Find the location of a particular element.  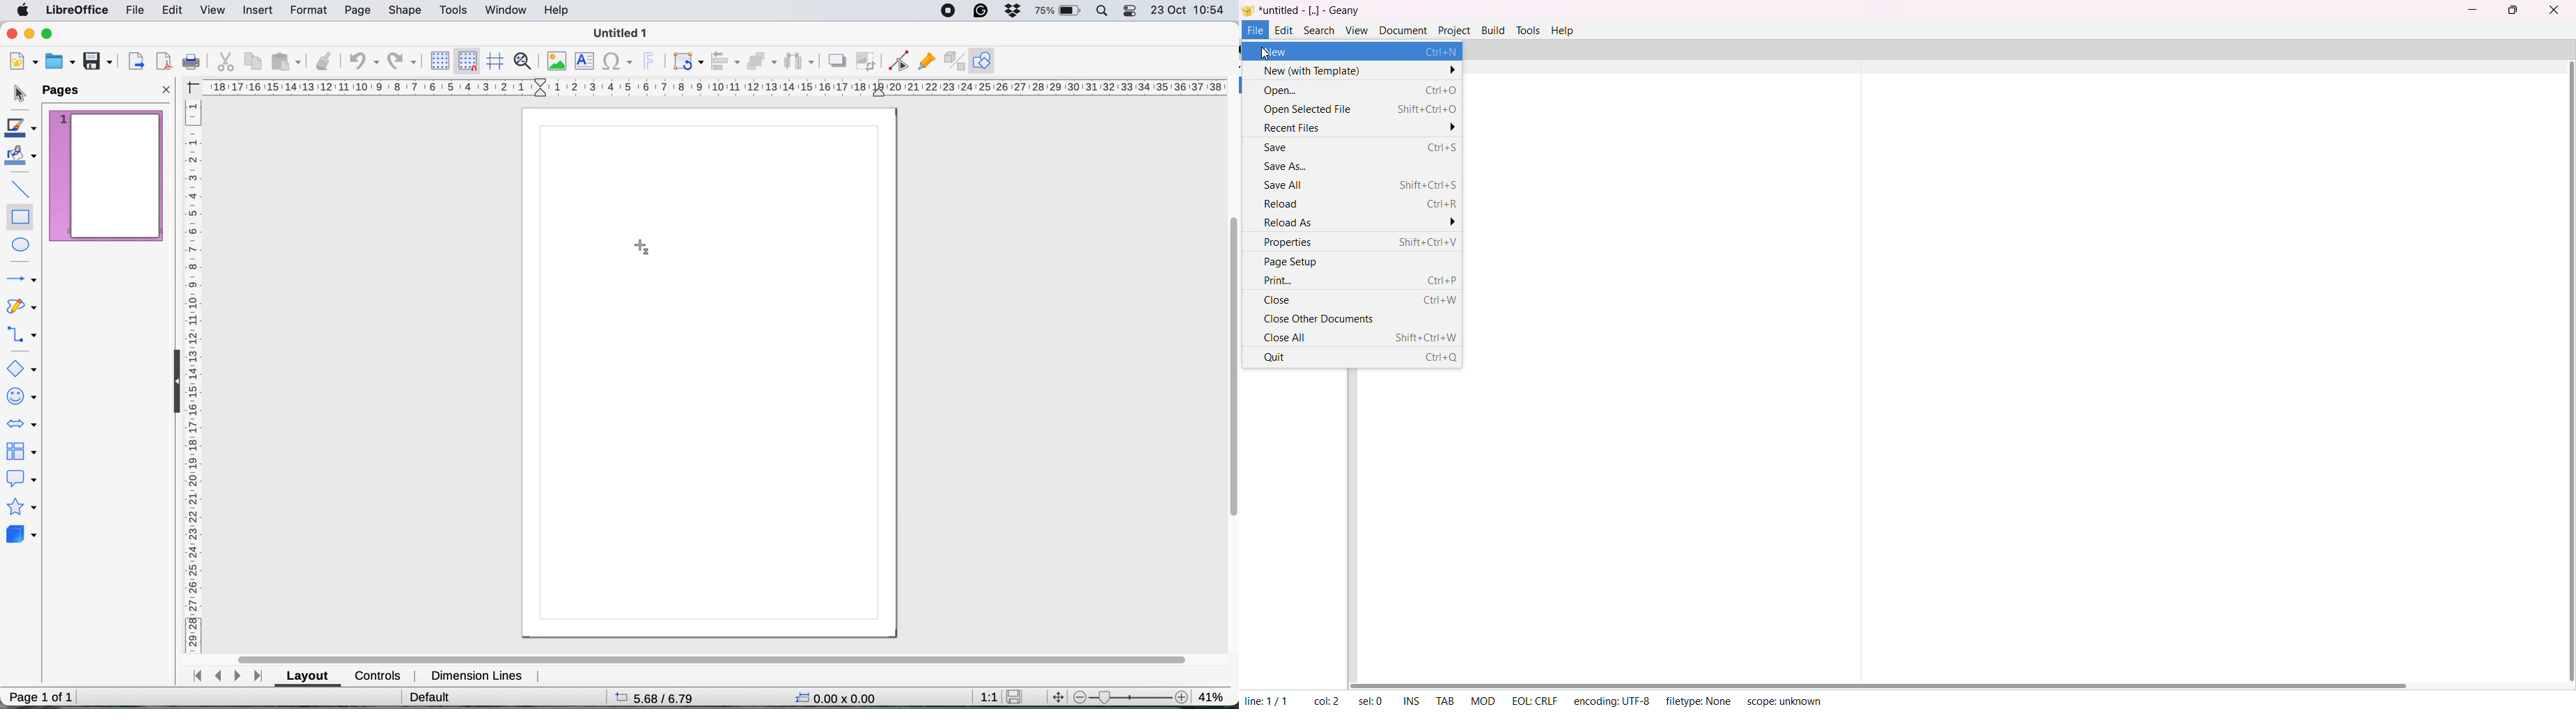

minimise is located at coordinates (29, 32).